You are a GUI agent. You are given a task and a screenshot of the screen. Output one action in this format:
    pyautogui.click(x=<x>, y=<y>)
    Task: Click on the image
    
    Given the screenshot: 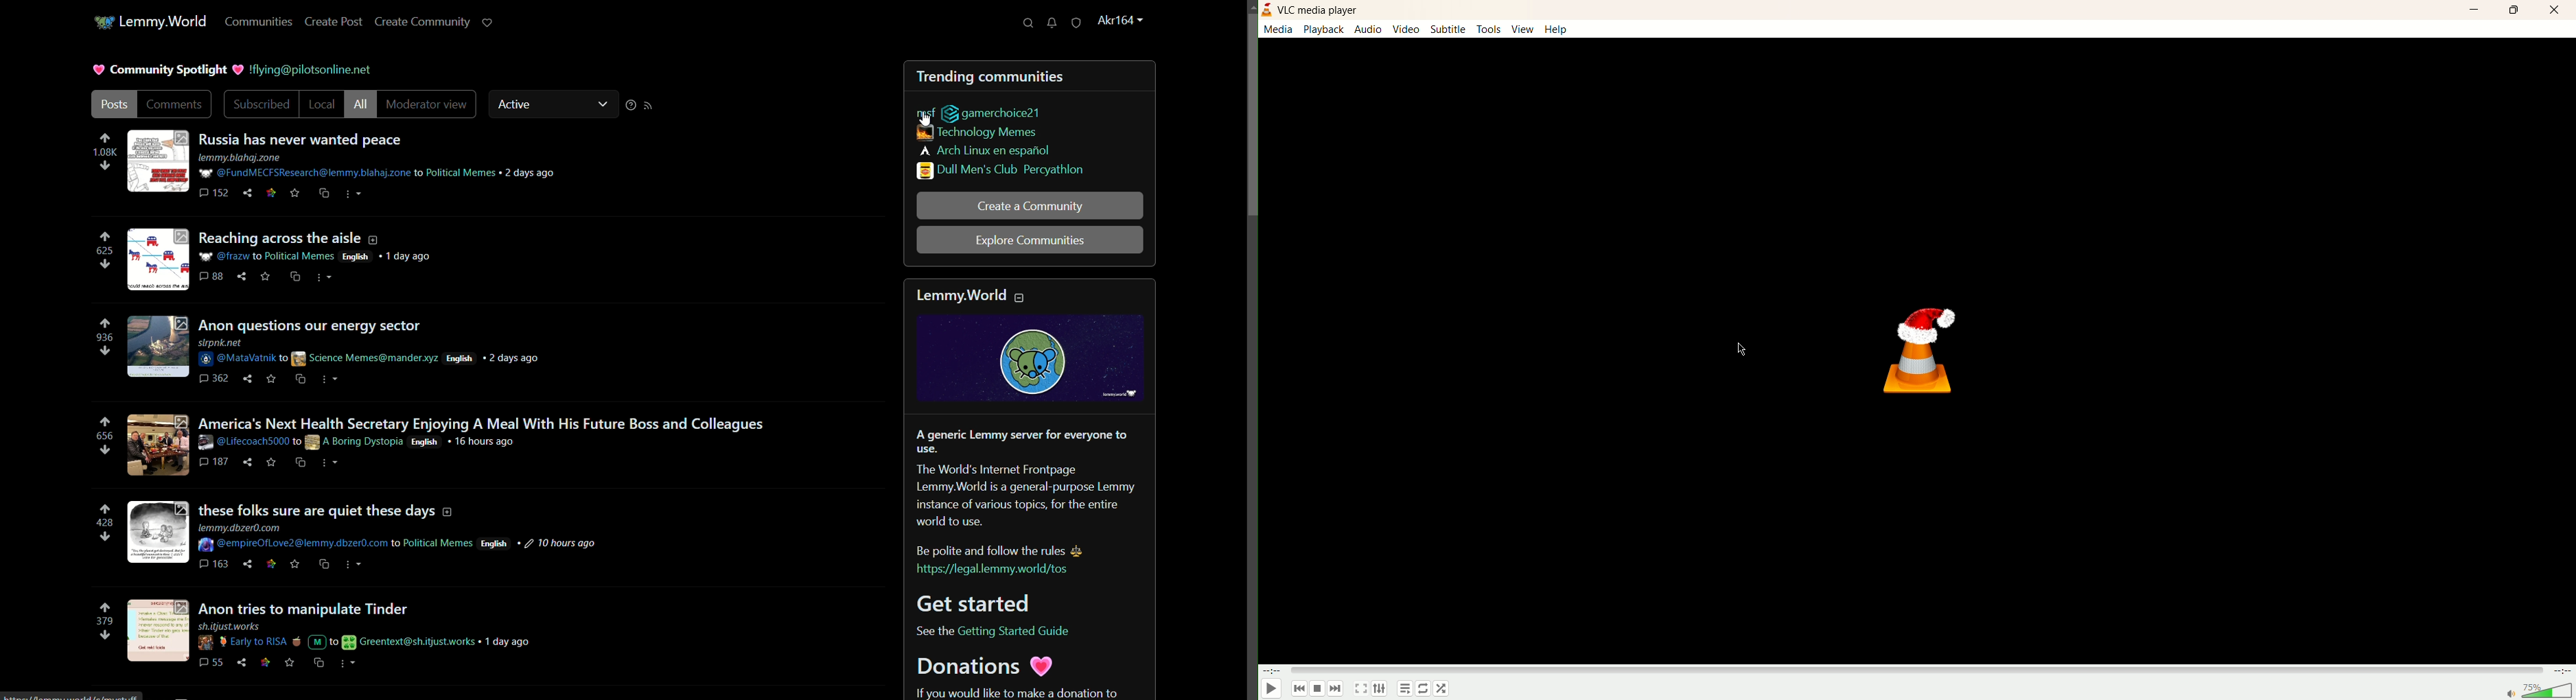 What is the action you would take?
    pyautogui.click(x=156, y=632)
    